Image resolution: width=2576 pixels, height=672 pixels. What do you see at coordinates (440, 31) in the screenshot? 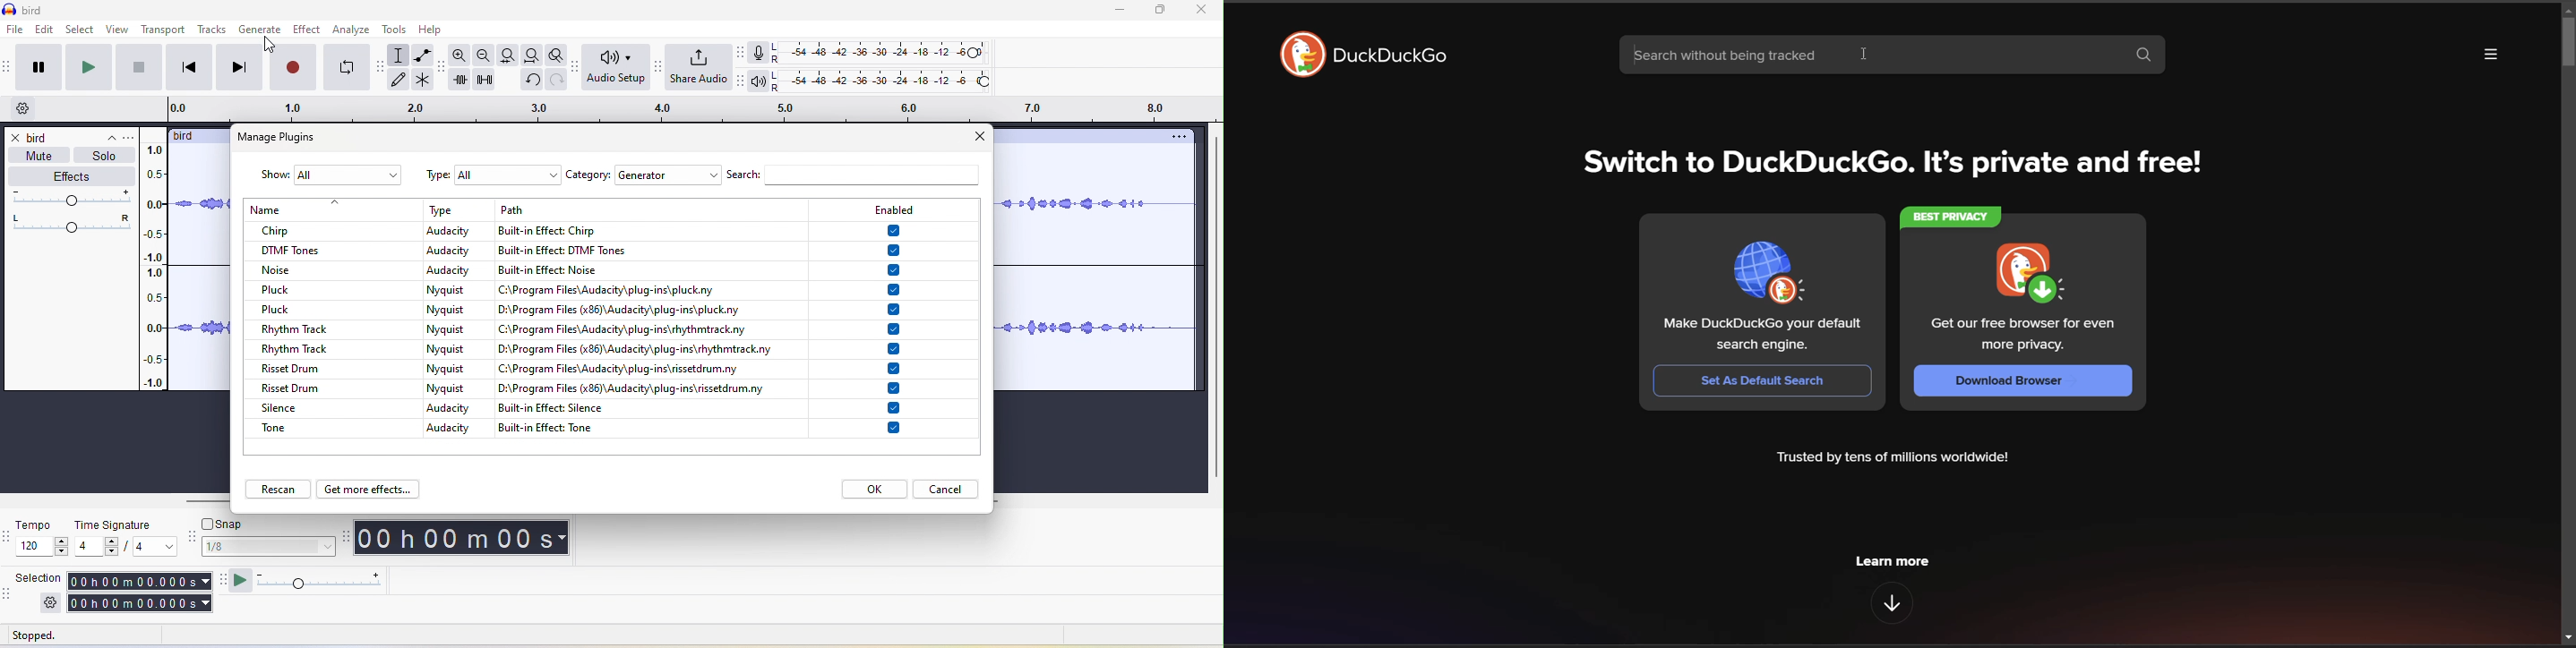
I see `help` at bounding box center [440, 31].